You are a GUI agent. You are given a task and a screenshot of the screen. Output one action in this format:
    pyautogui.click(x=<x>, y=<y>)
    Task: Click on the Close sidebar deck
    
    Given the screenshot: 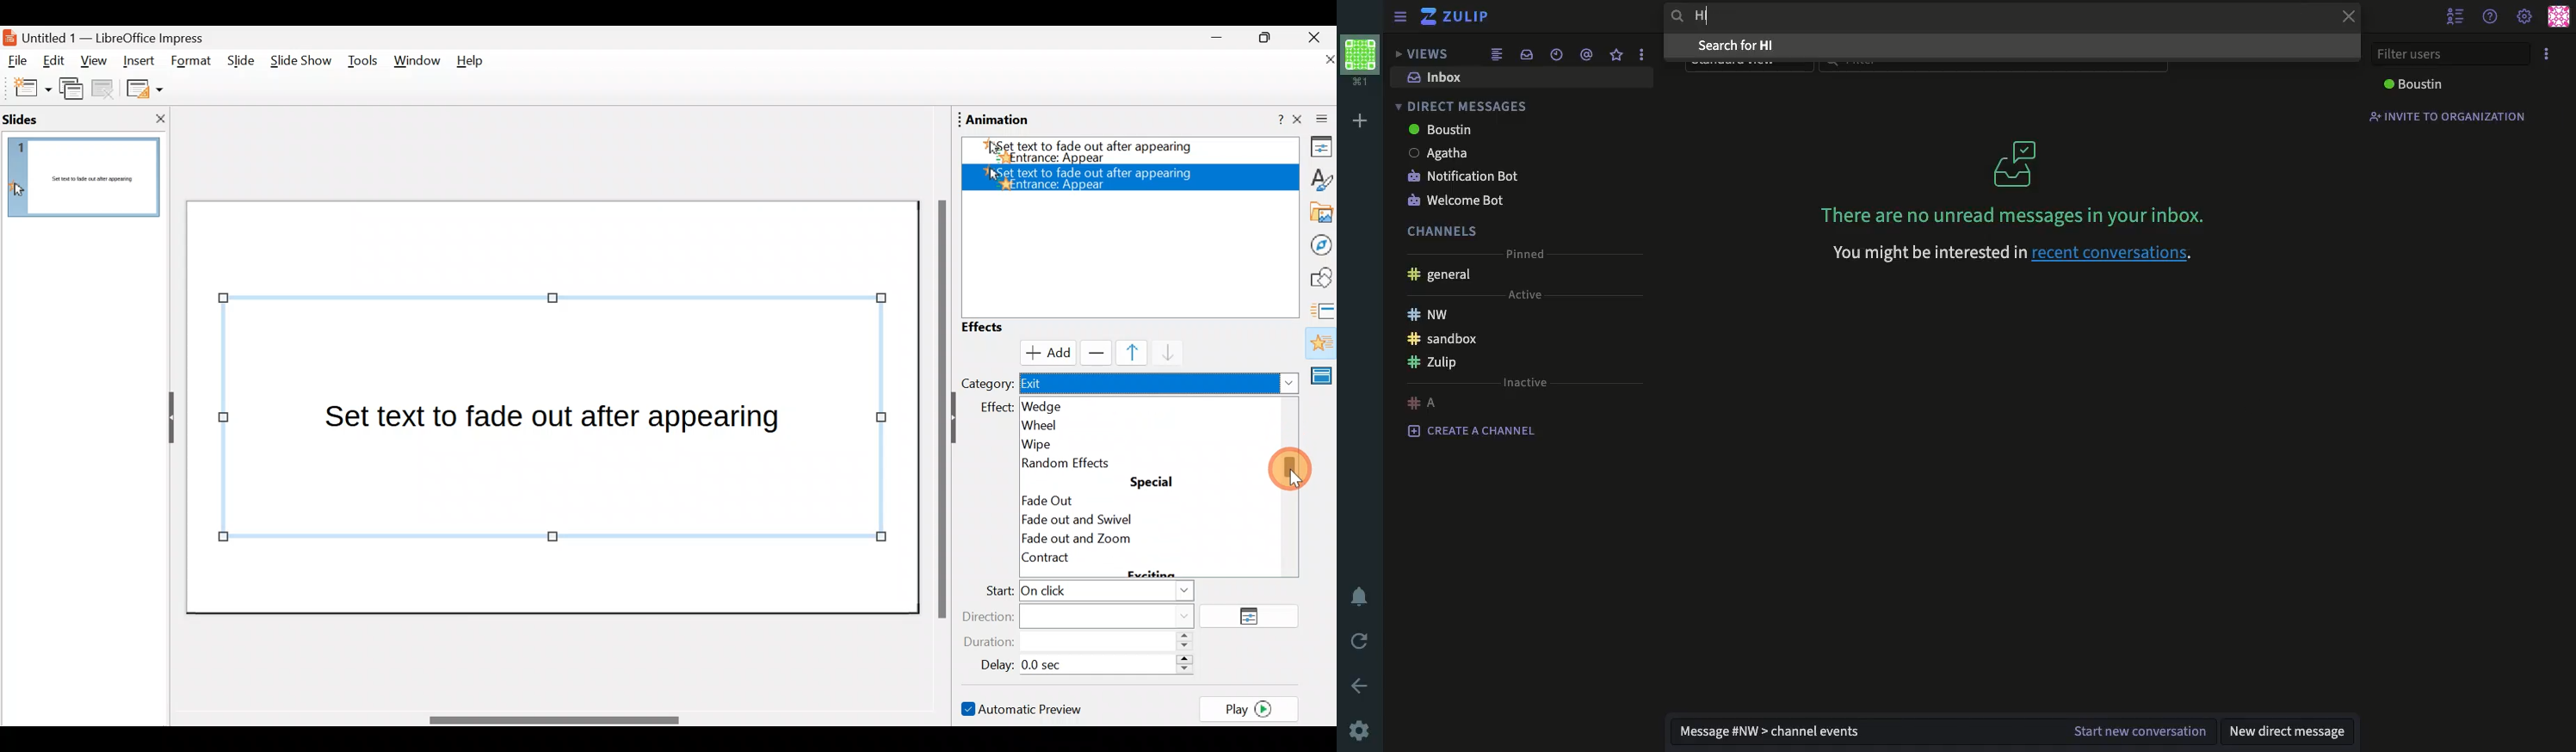 What is the action you would take?
    pyautogui.click(x=1316, y=120)
    